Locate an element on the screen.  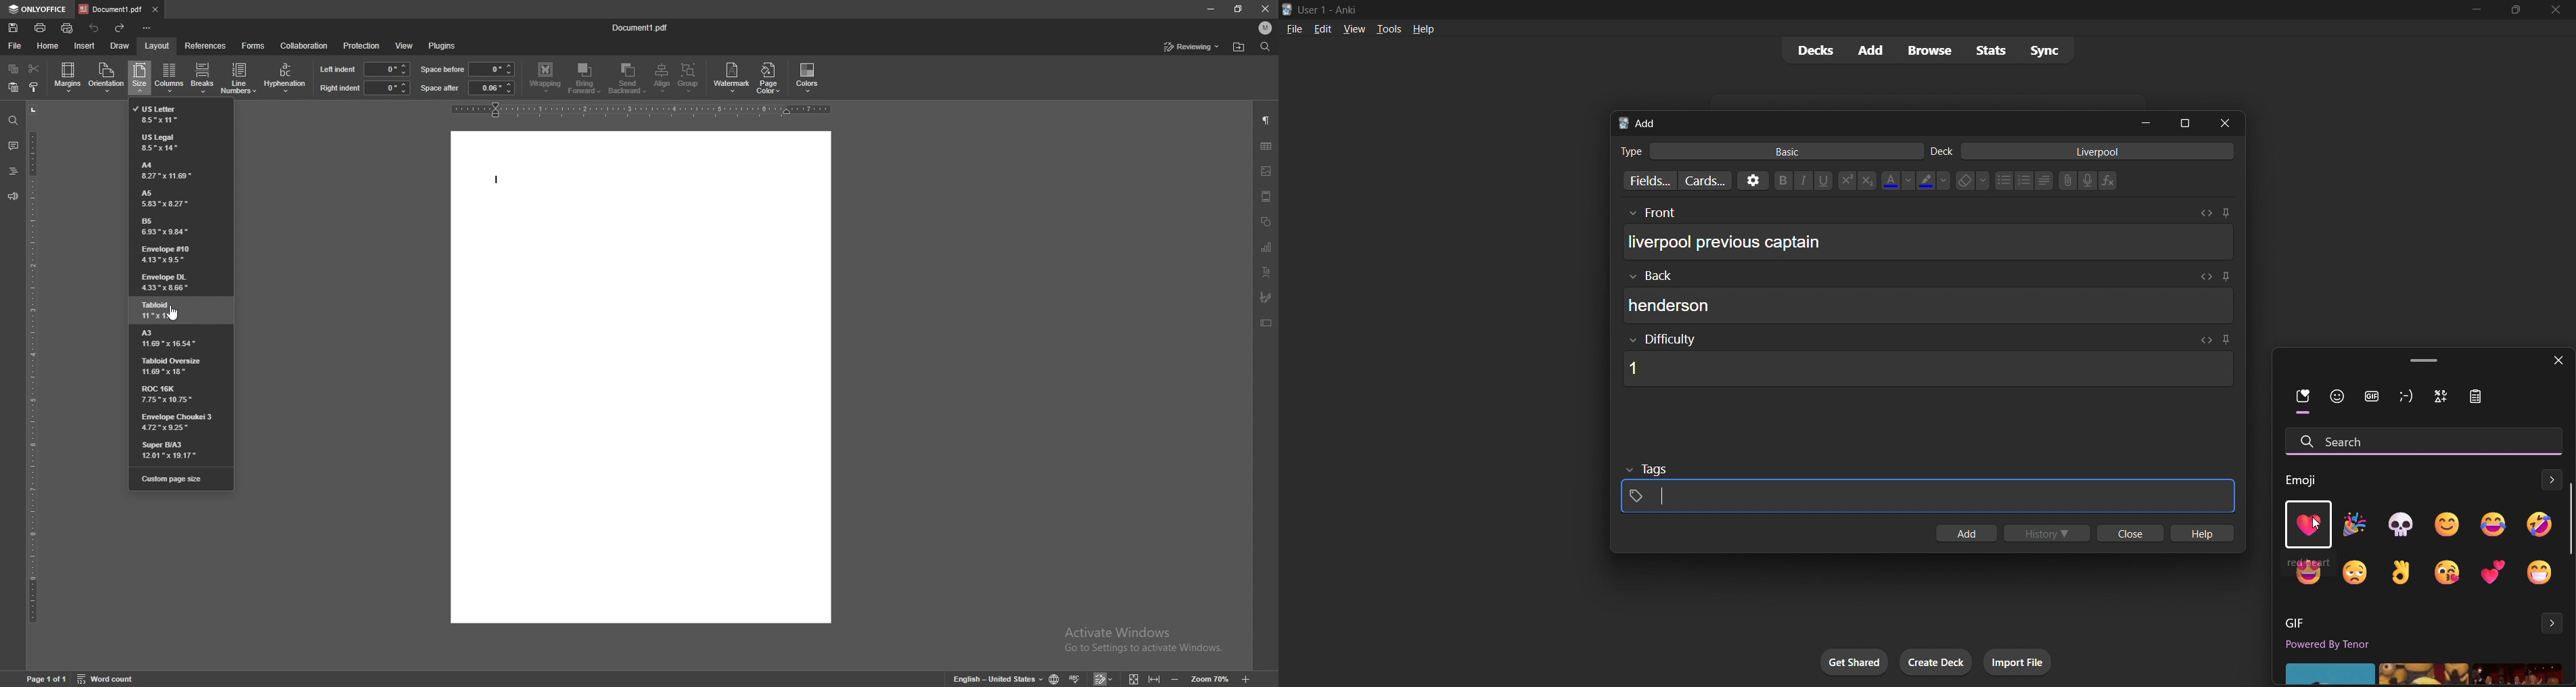
close is located at coordinates (1266, 7).